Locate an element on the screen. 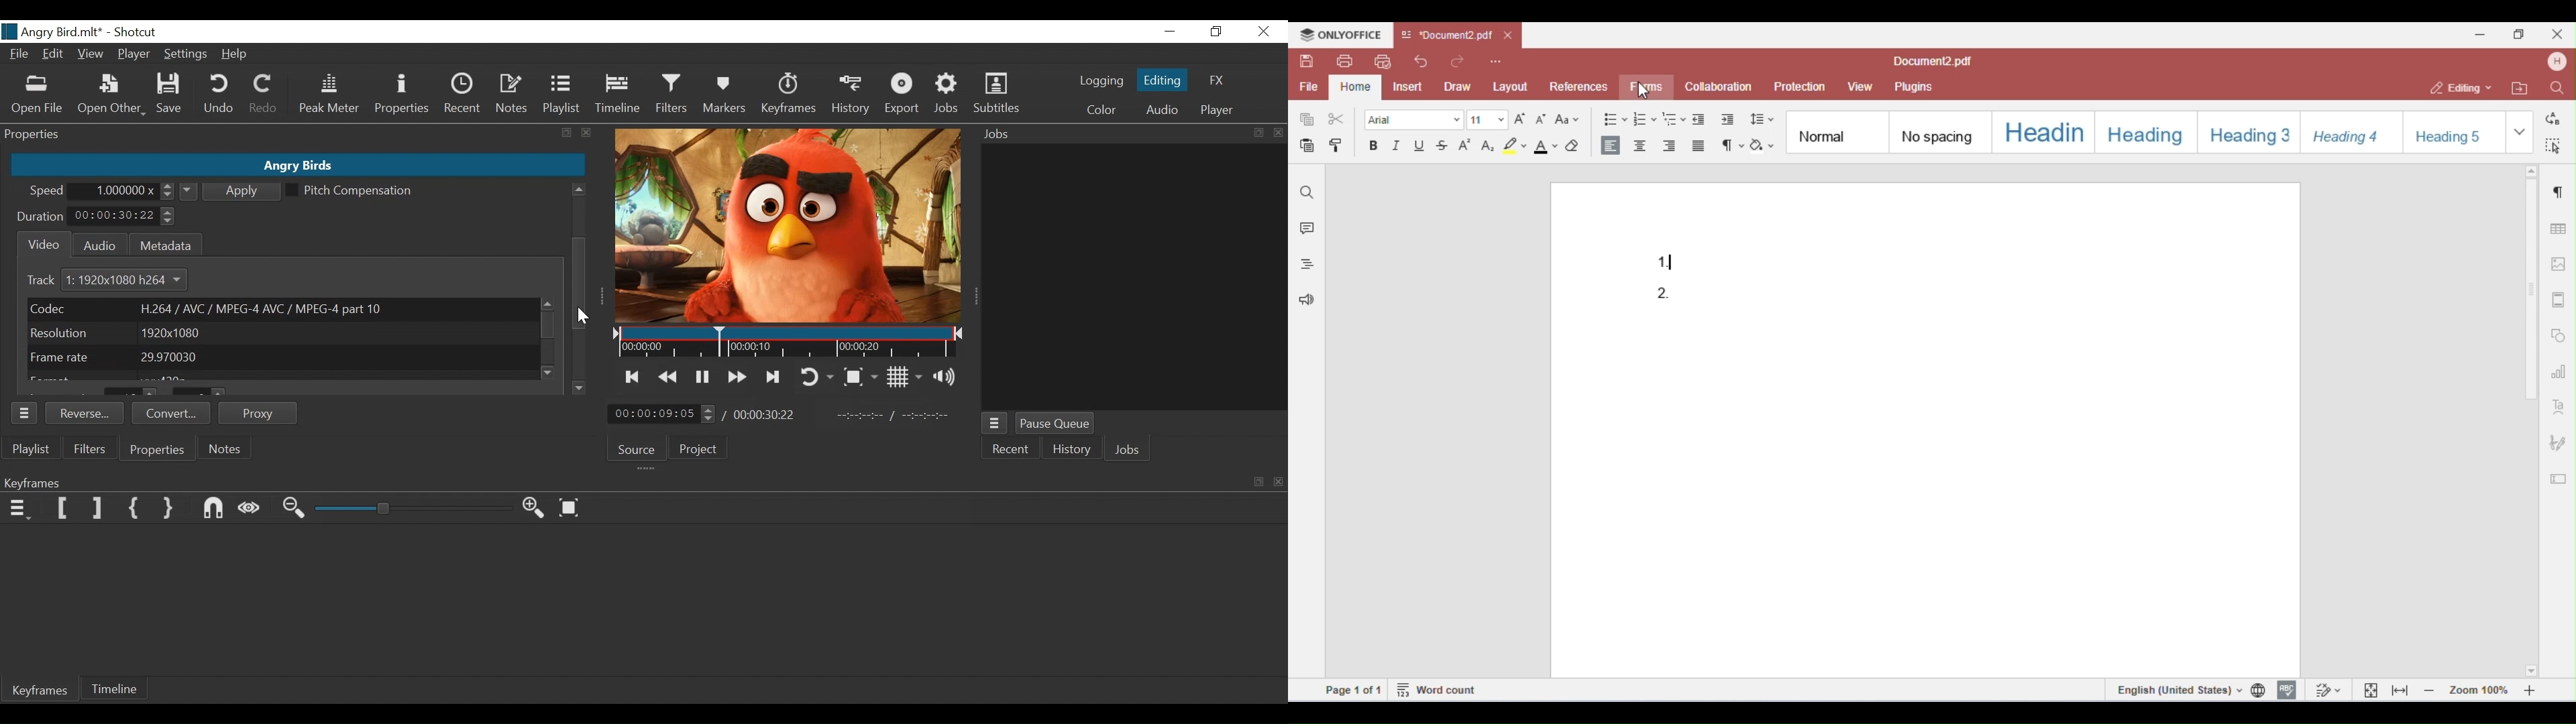  Vertical Scroll bar is located at coordinates (578, 243).